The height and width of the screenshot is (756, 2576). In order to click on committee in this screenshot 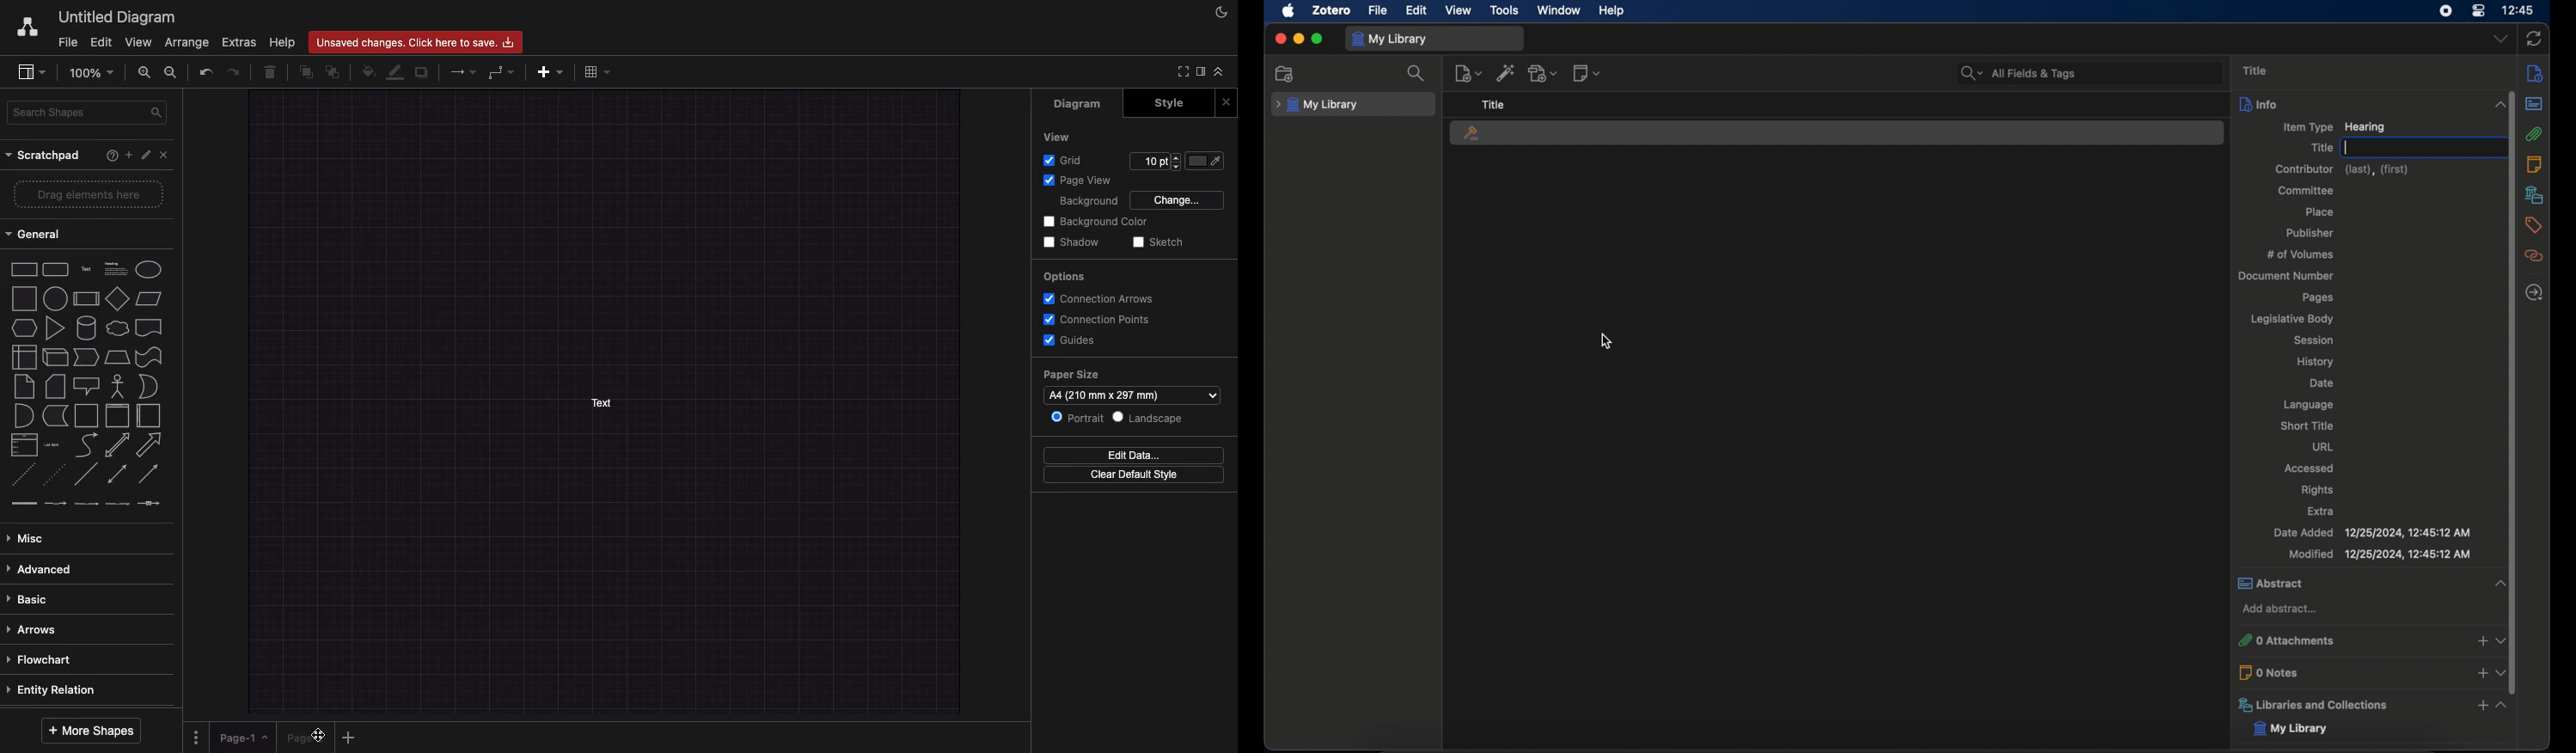, I will do `click(2306, 190)`.